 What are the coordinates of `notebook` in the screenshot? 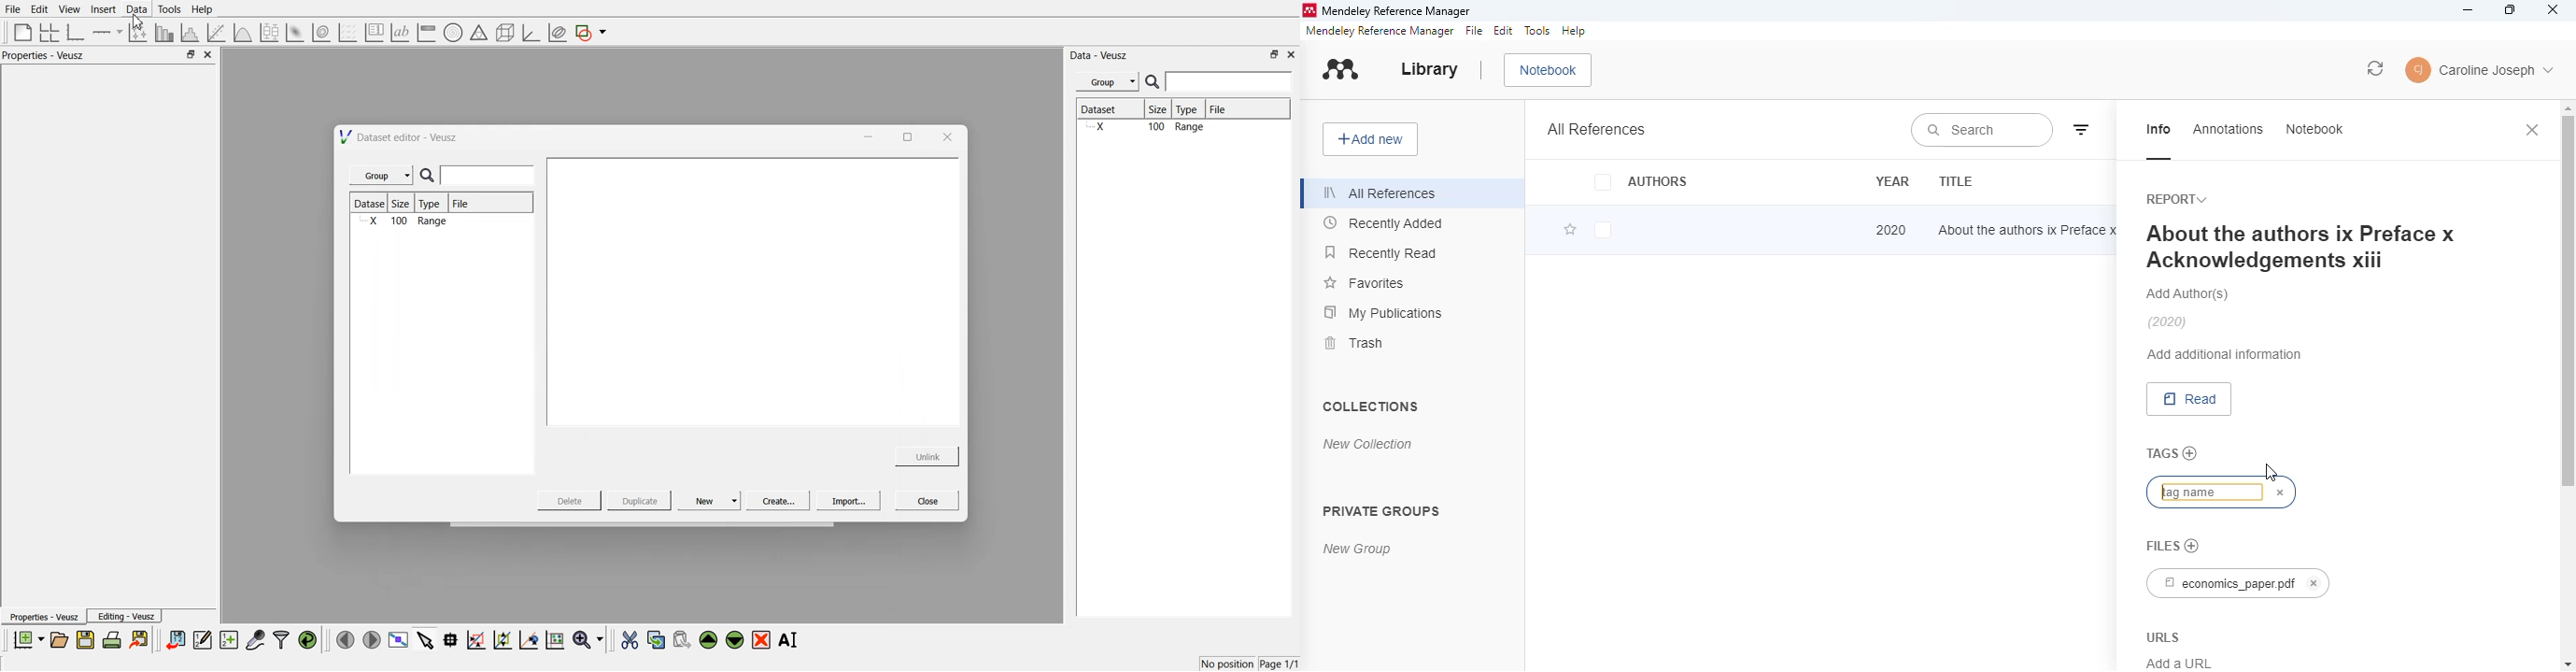 It's located at (1548, 70).